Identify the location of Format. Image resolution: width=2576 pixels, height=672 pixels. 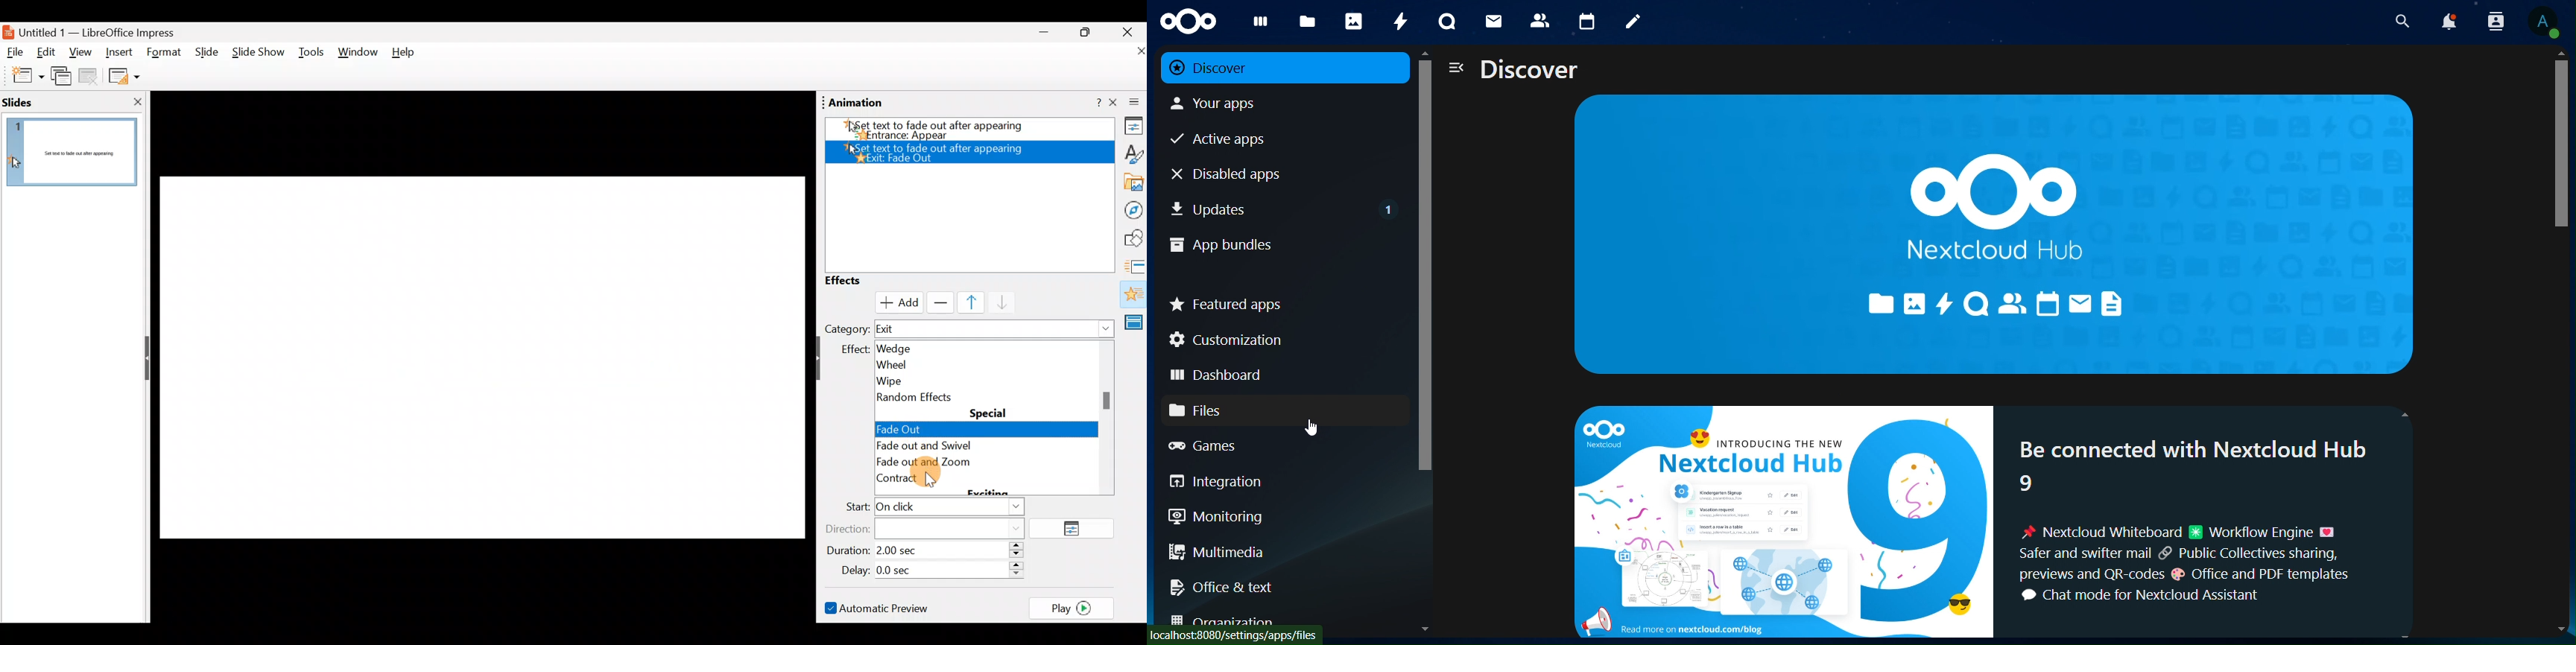
(164, 53).